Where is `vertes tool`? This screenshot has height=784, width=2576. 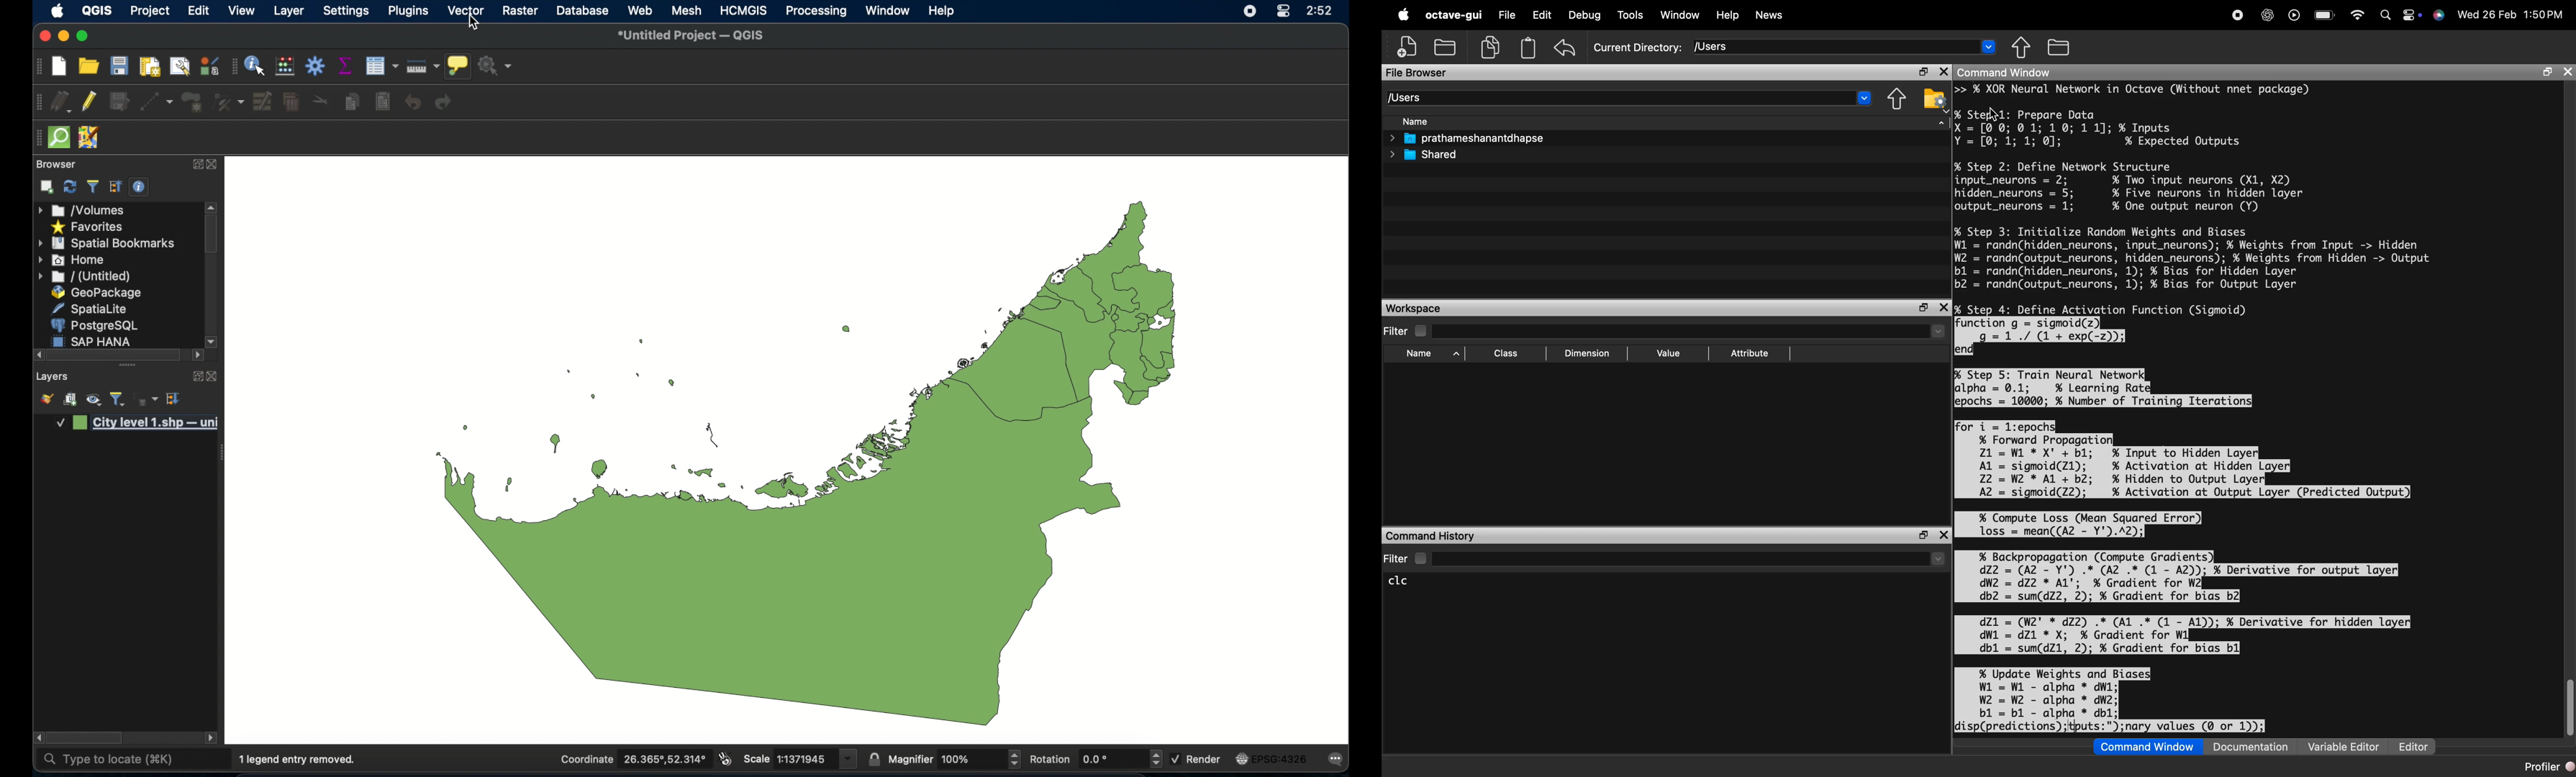
vertes tool is located at coordinates (227, 101).